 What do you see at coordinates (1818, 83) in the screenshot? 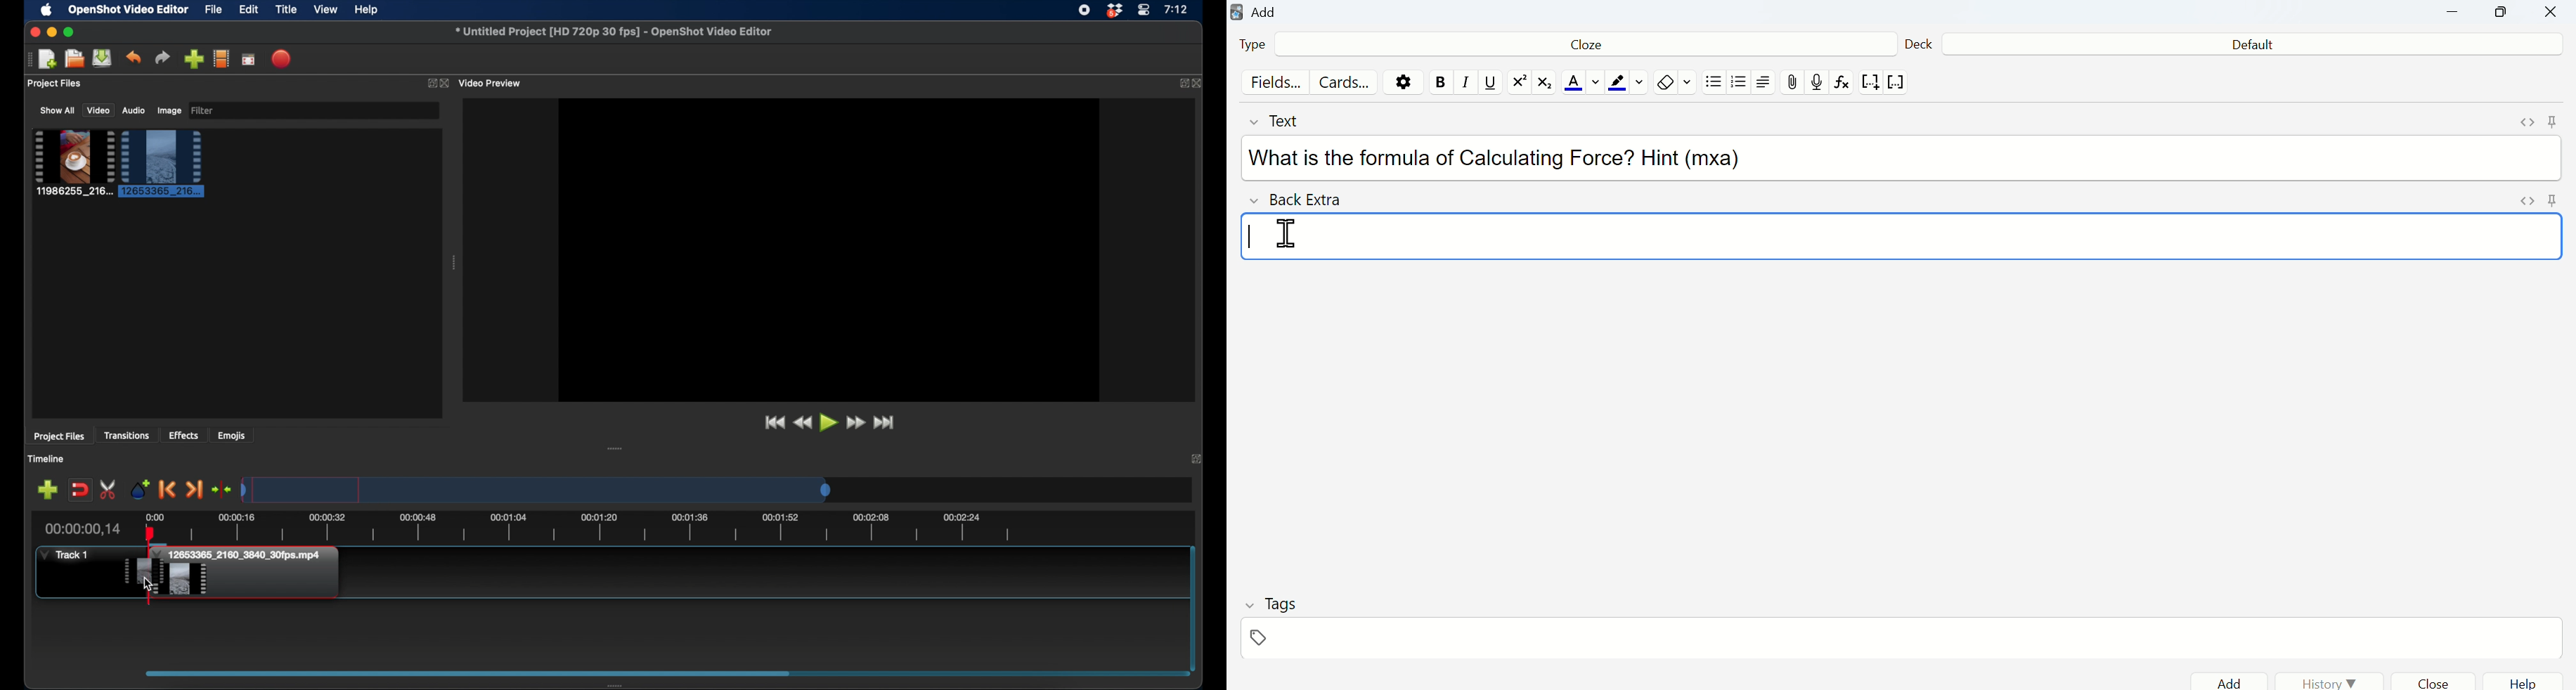
I see `record` at bounding box center [1818, 83].